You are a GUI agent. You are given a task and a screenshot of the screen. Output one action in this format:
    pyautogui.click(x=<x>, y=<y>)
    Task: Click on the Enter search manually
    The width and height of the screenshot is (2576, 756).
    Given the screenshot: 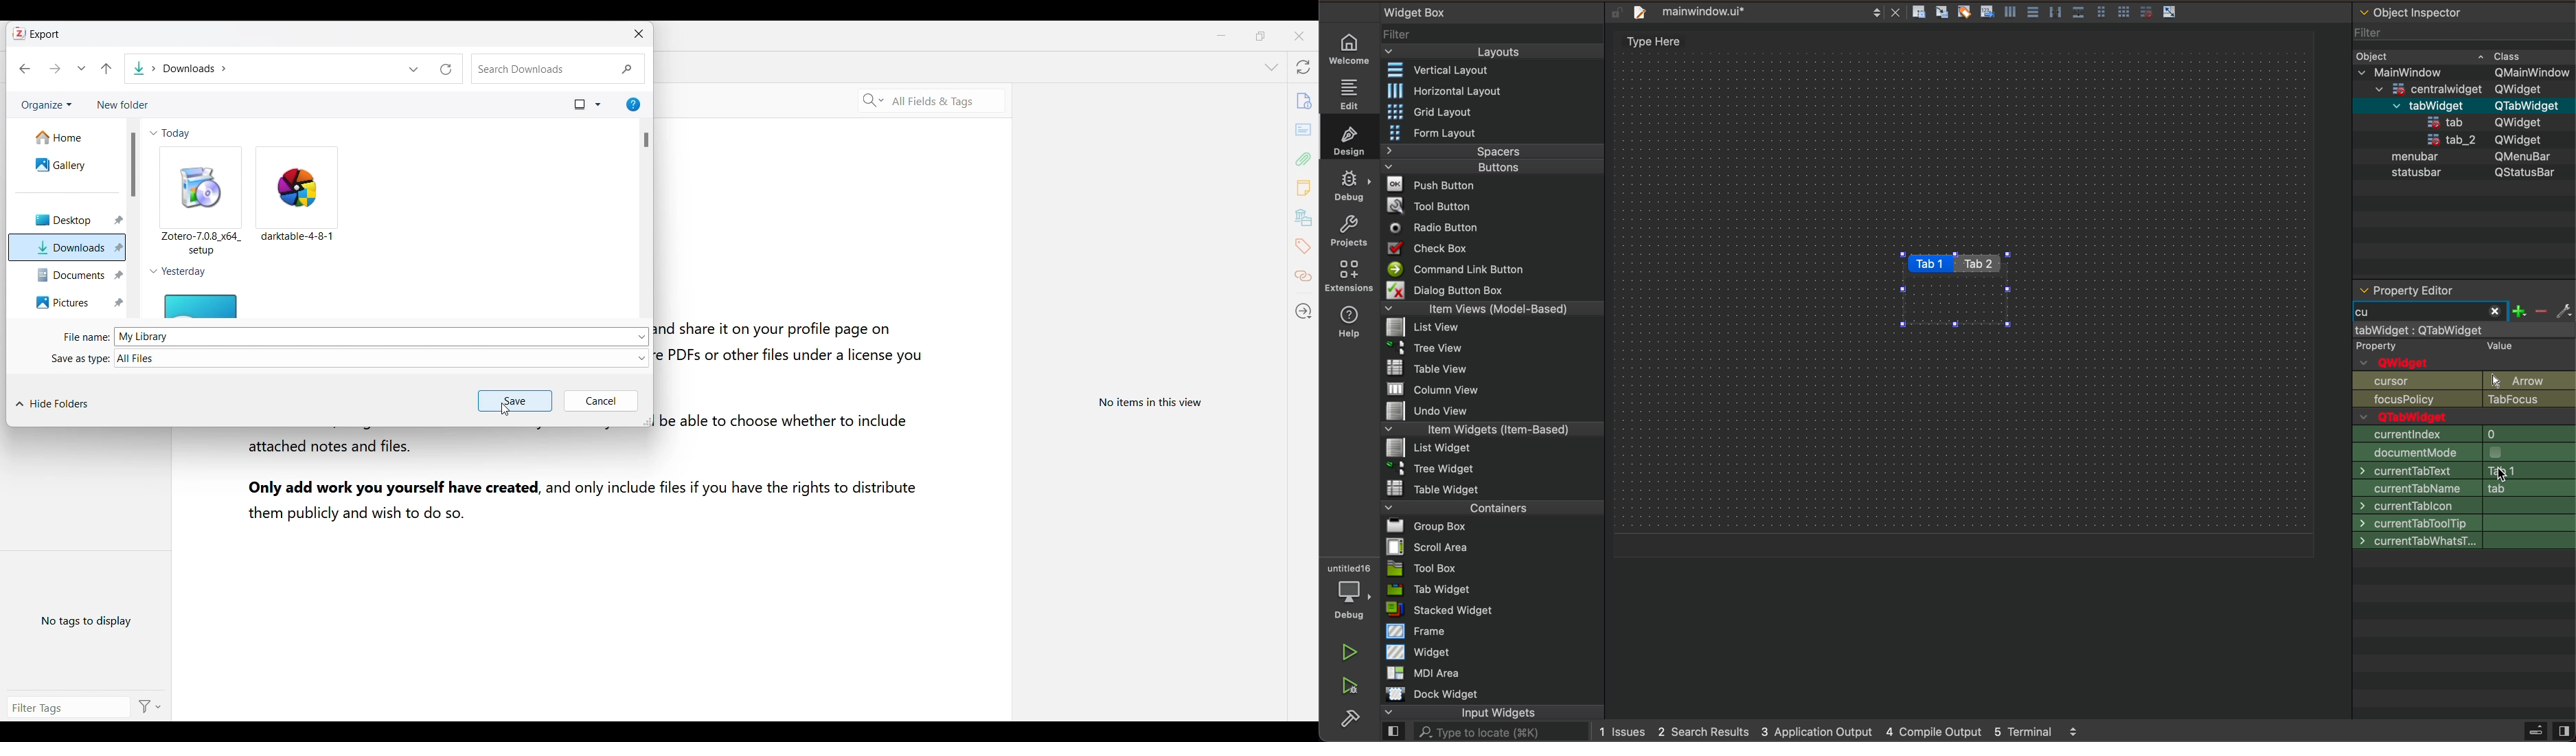 What is the action you would take?
    pyautogui.click(x=65, y=706)
    